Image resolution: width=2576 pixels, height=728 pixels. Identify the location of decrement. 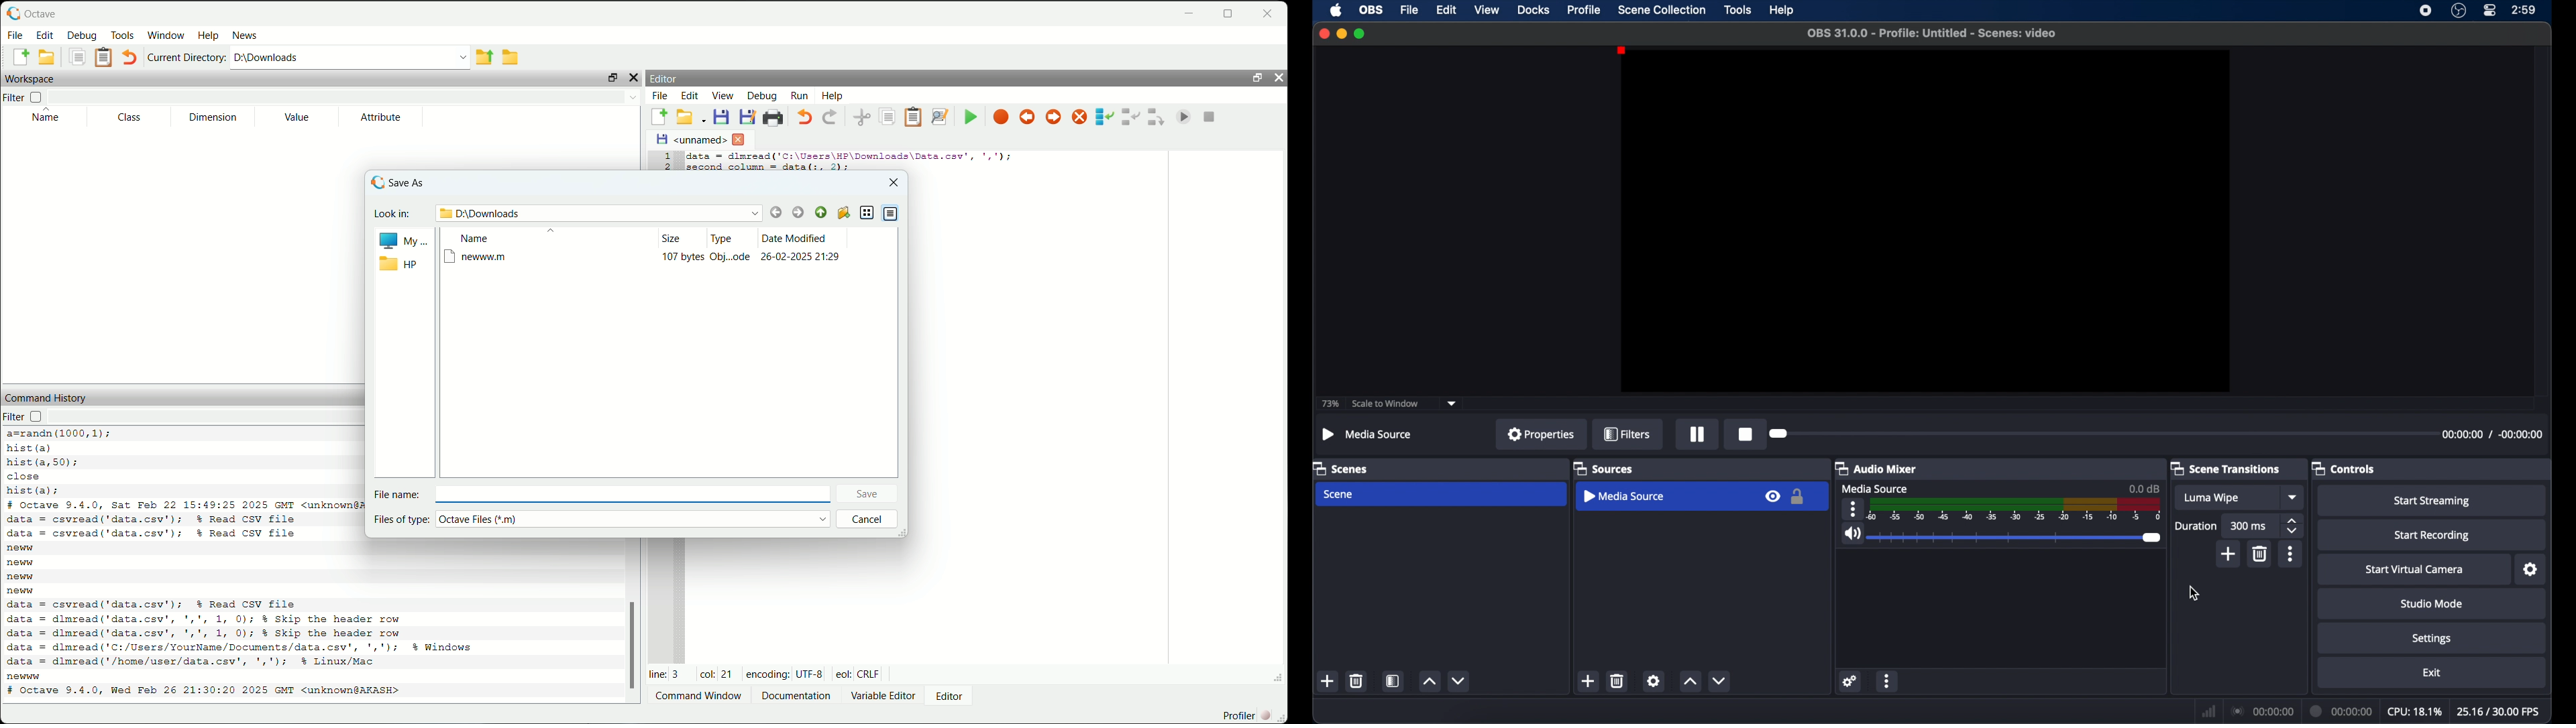
(1460, 681).